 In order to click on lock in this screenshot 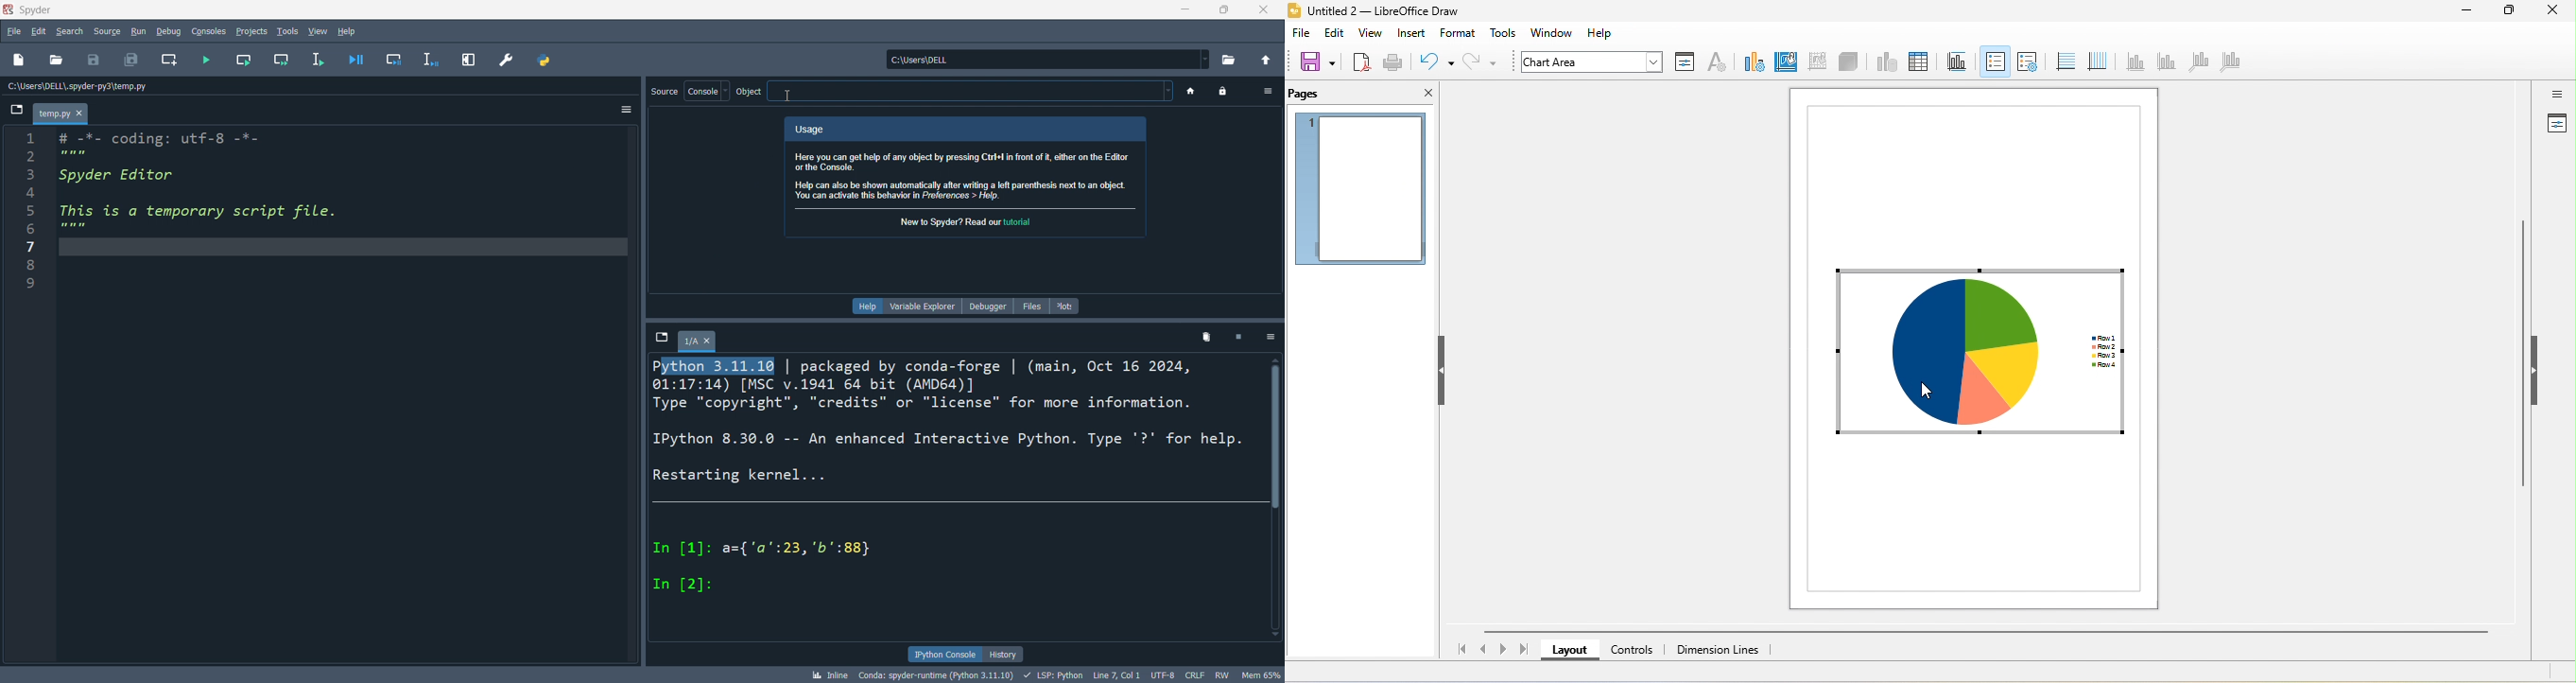, I will do `click(1219, 92)`.